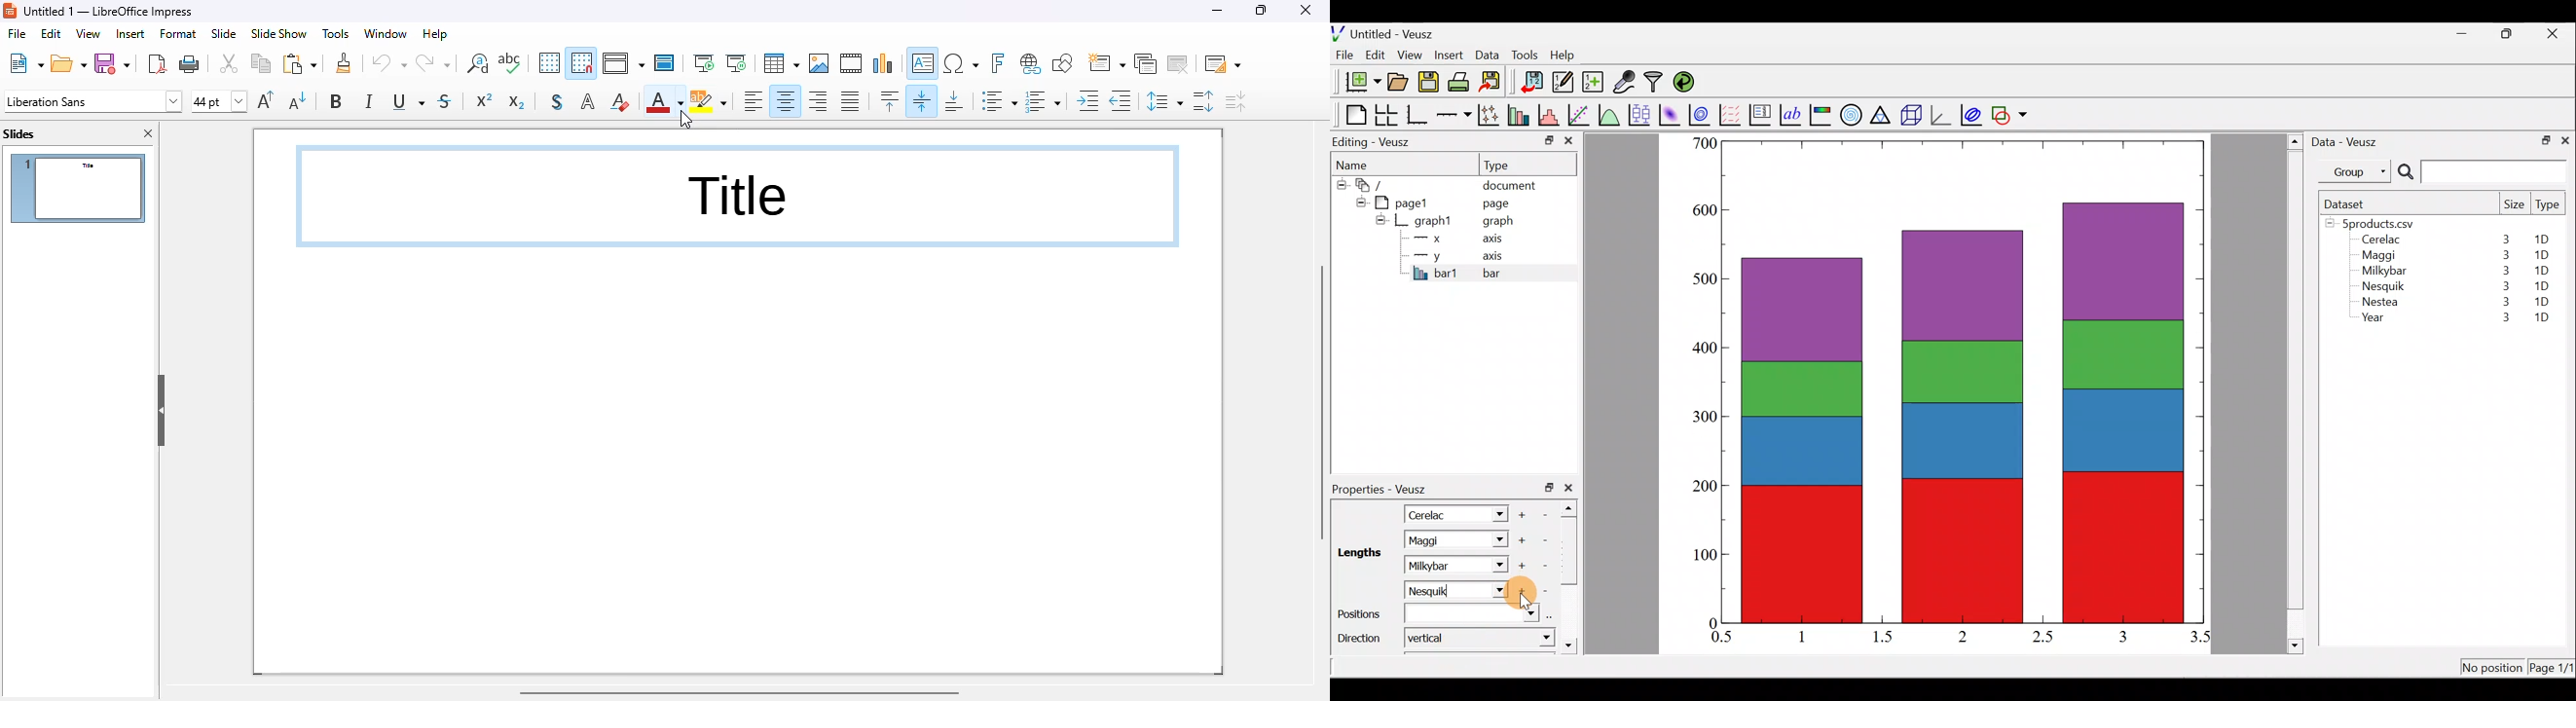 The height and width of the screenshot is (728, 2576). I want to click on vertical scroll bar, so click(1318, 402).